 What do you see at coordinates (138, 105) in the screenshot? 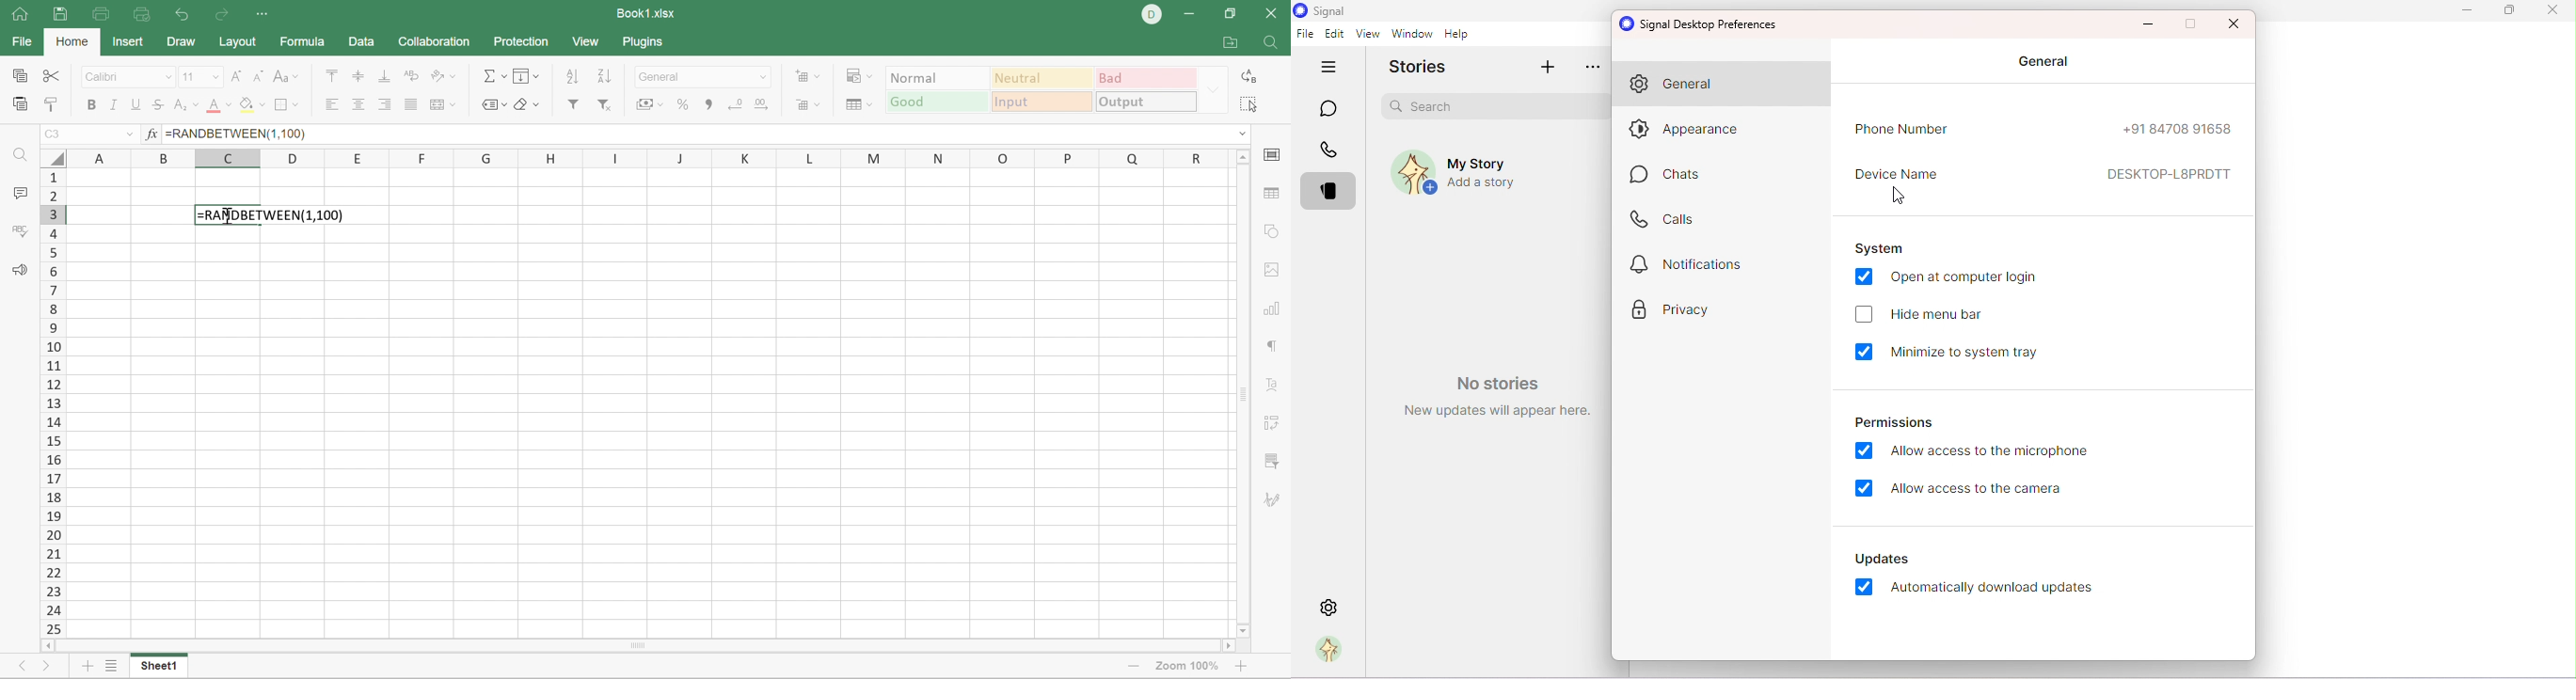
I see `Underline` at bounding box center [138, 105].